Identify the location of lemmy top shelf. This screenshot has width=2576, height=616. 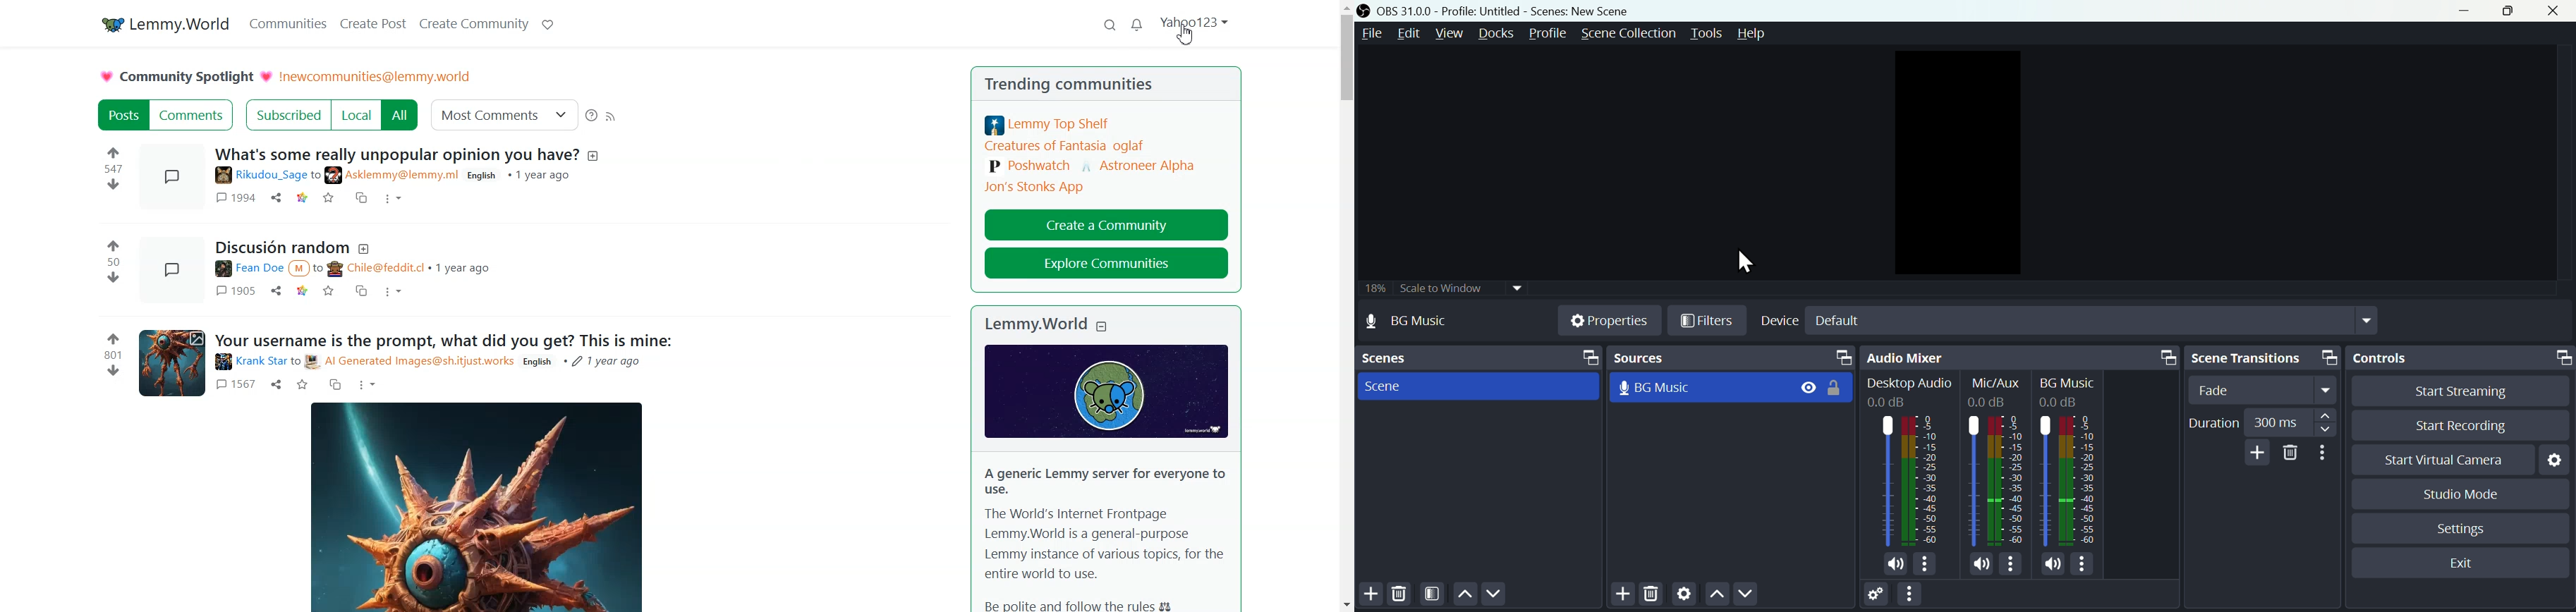
(1049, 125).